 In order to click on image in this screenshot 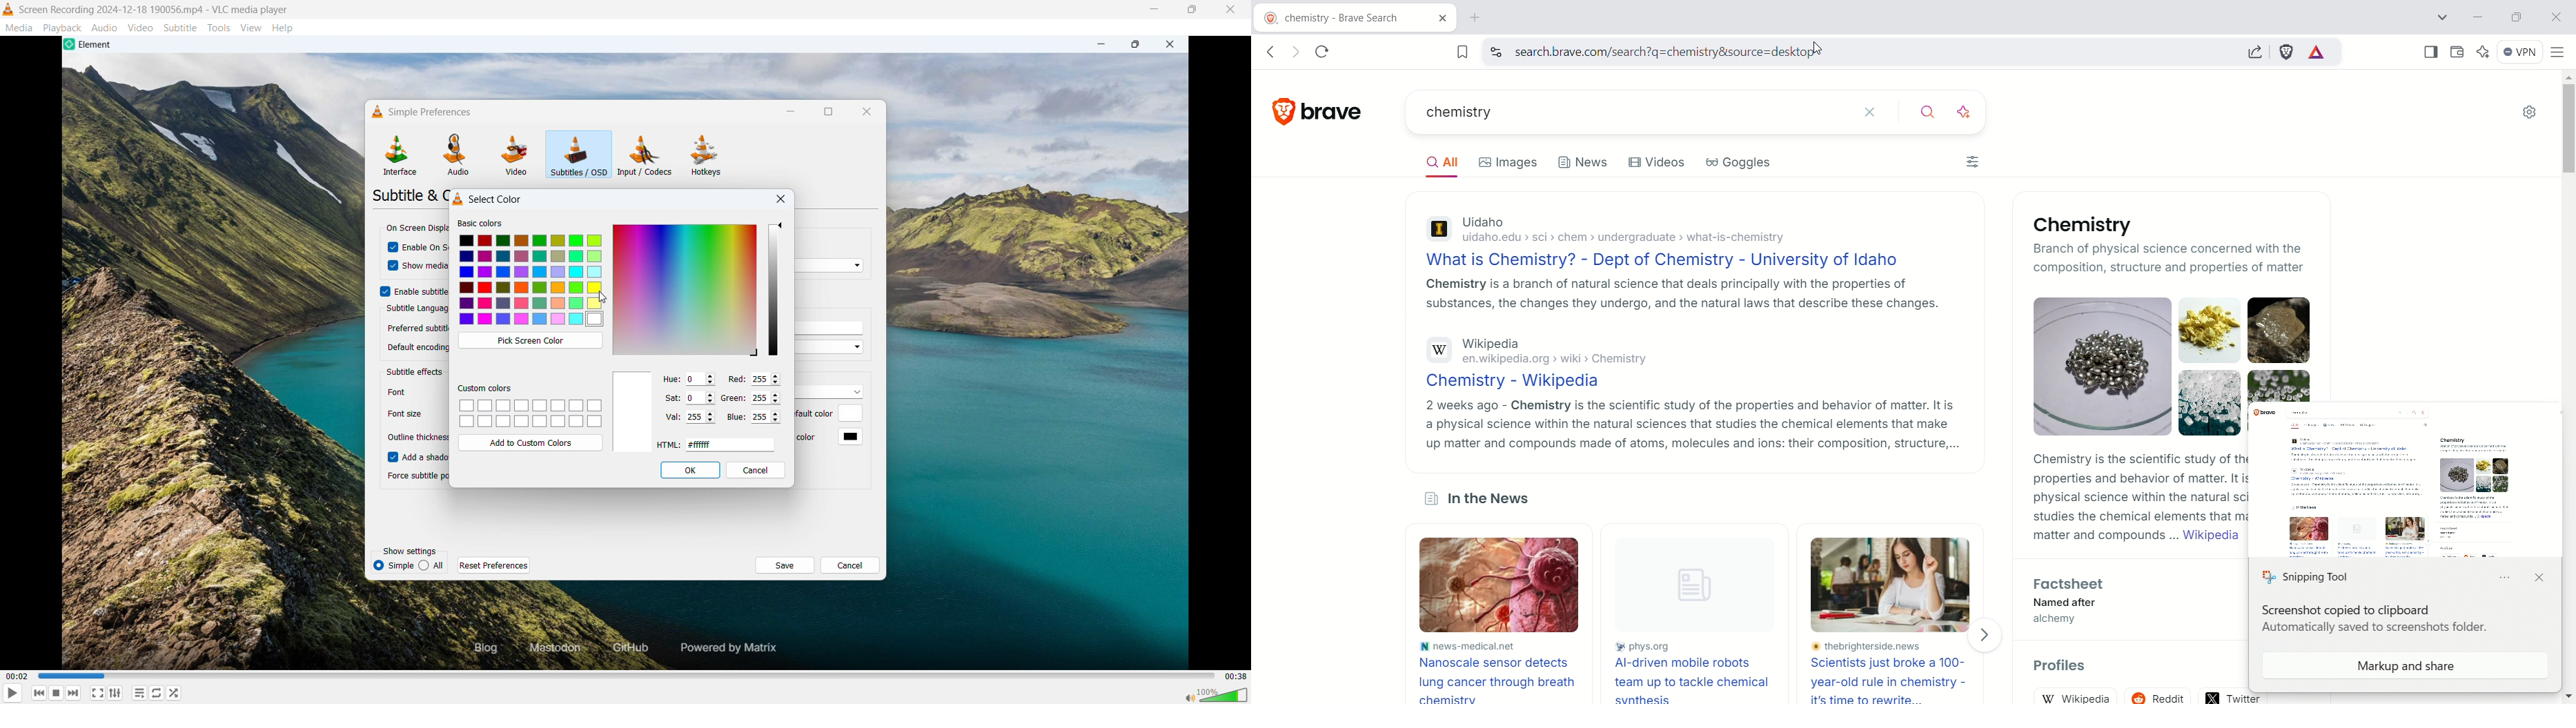, I will do `click(1509, 587)`.